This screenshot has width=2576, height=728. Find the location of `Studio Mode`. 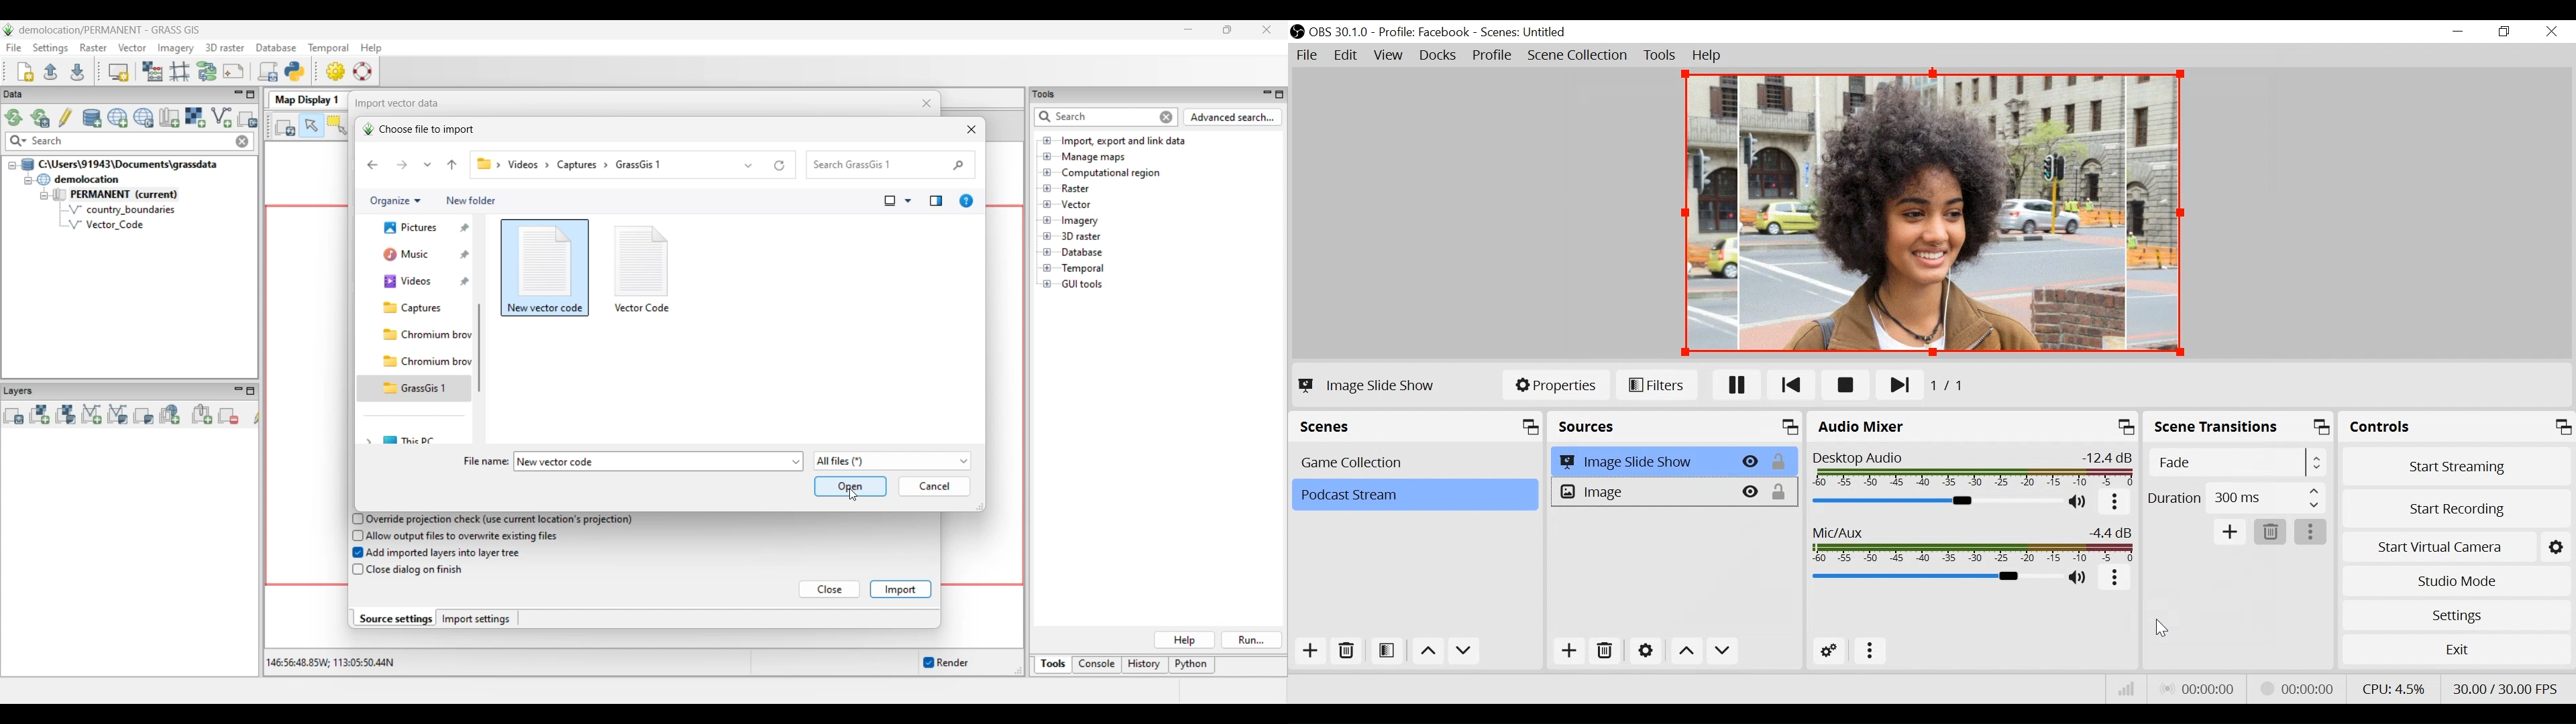

Studio Mode is located at coordinates (2457, 579).